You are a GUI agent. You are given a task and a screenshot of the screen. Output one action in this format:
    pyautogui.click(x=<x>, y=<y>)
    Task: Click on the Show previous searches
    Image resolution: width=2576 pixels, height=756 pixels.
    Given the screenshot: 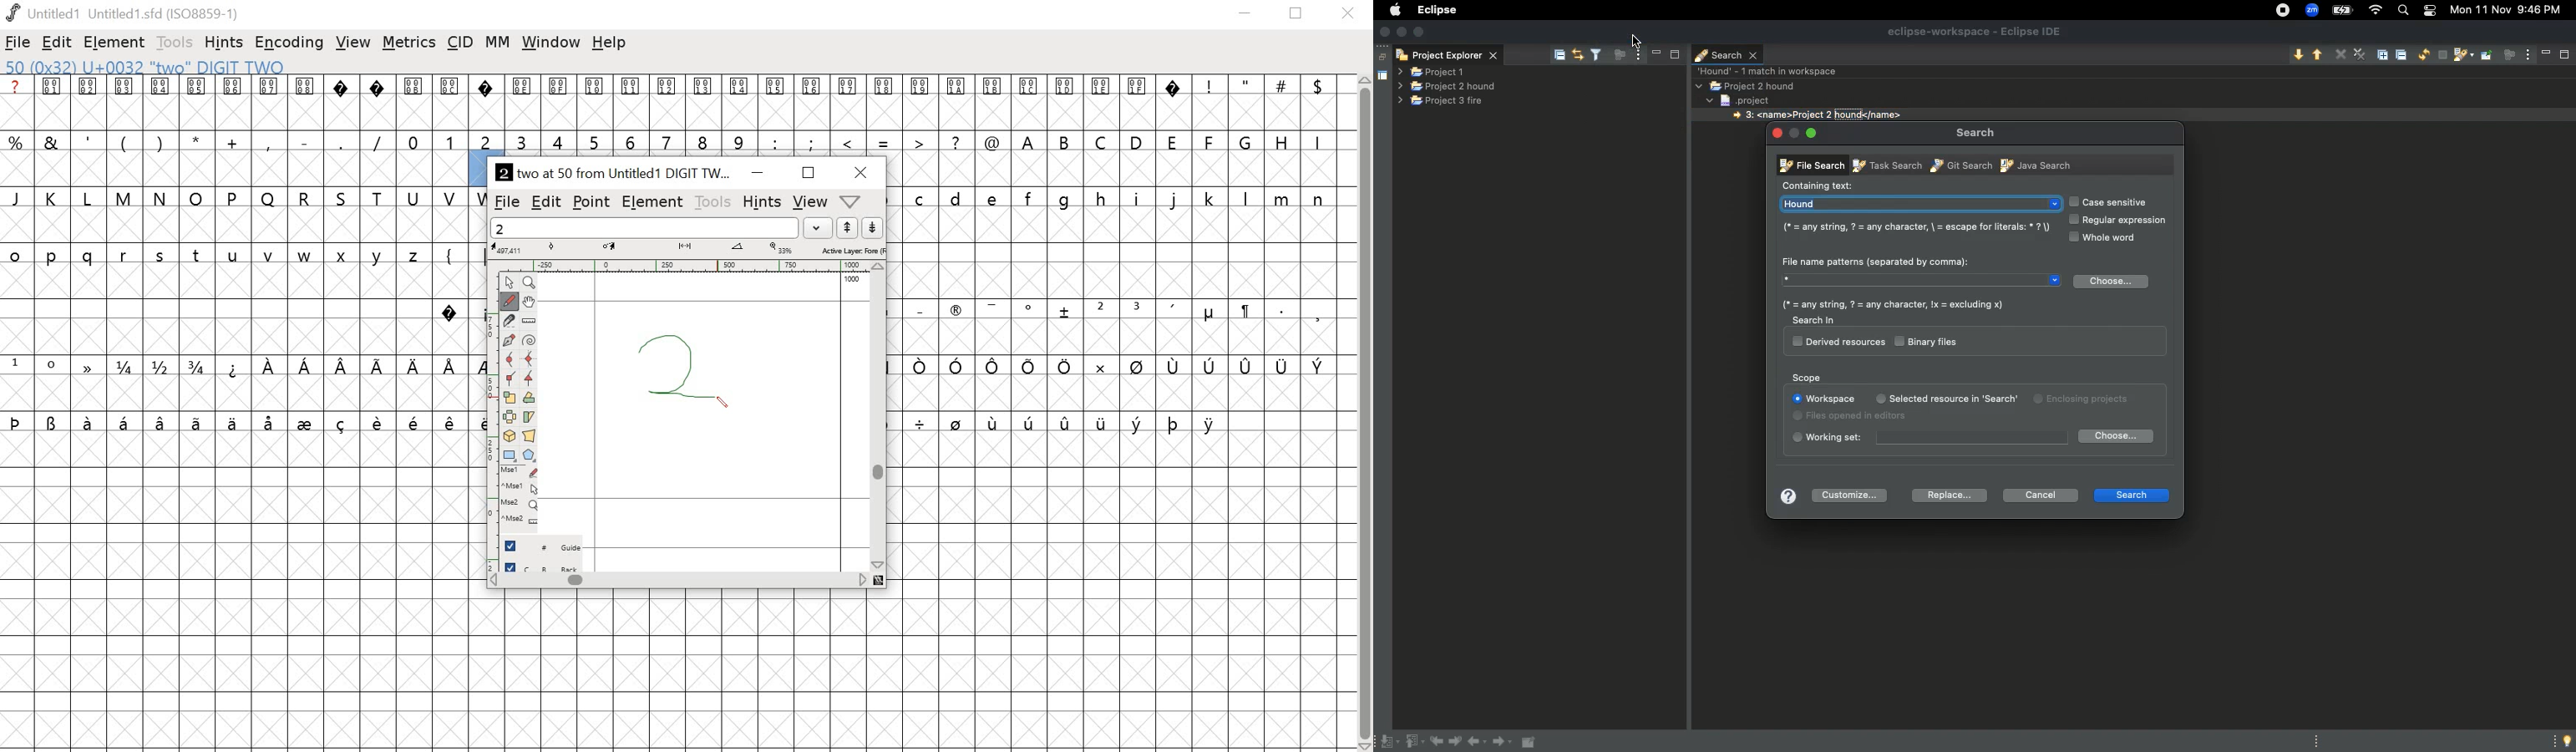 What is the action you would take?
    pyautogui.click(x=2462, y=57)
    